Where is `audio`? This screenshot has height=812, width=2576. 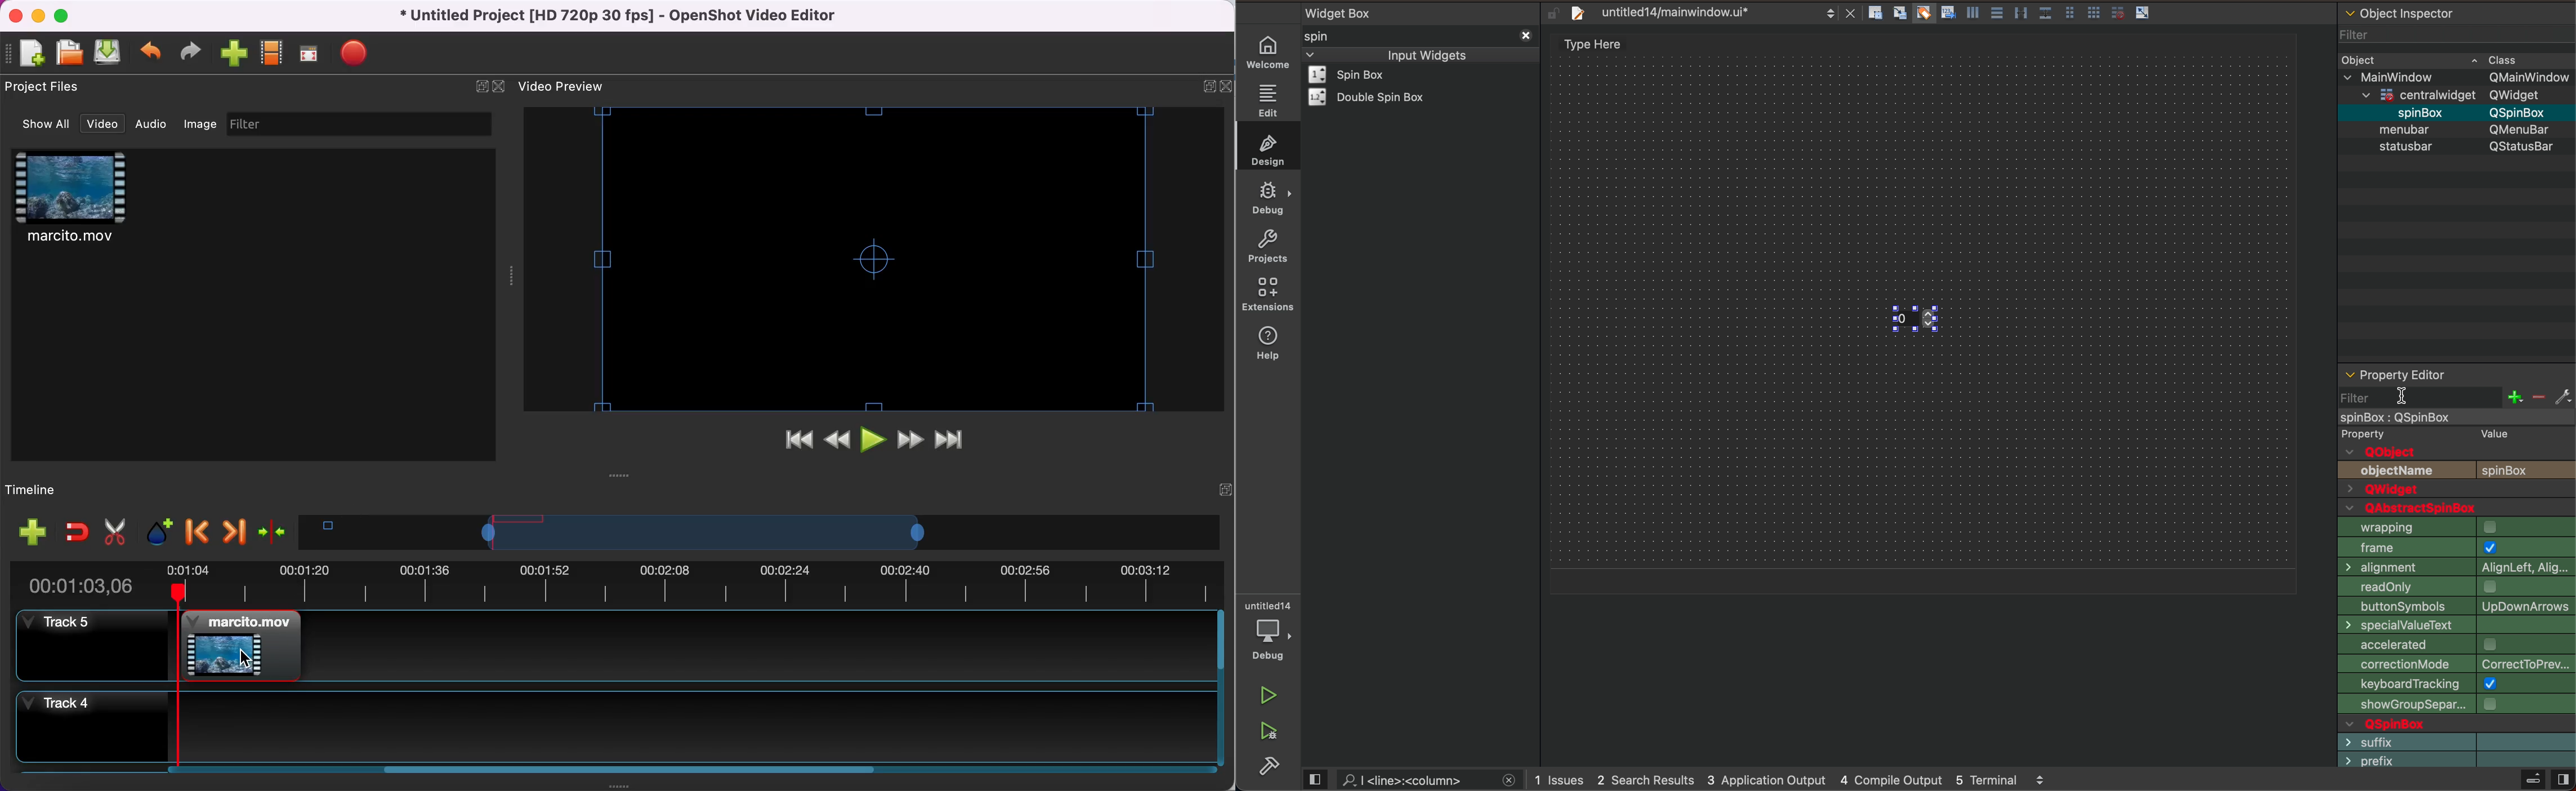 audio is located at coordinates (156, 126).